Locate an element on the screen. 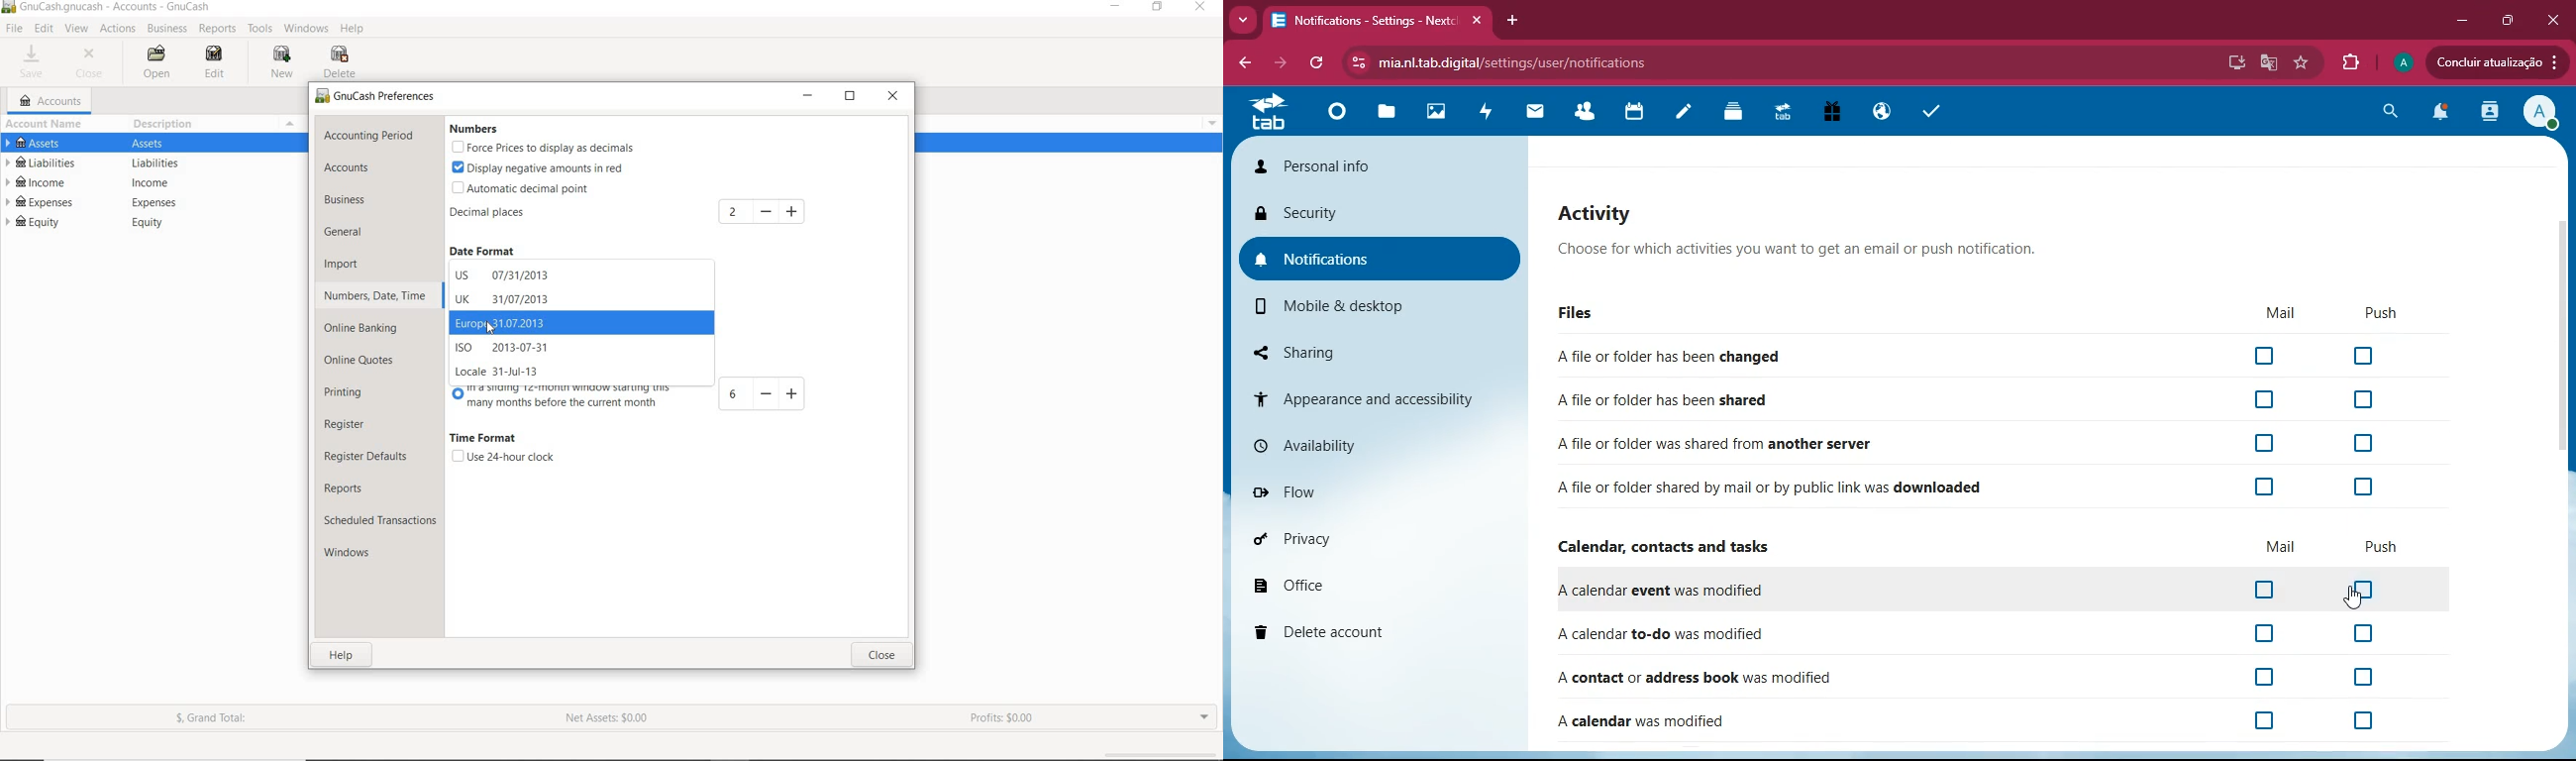  minimize is located at coordinates (2463, 20).